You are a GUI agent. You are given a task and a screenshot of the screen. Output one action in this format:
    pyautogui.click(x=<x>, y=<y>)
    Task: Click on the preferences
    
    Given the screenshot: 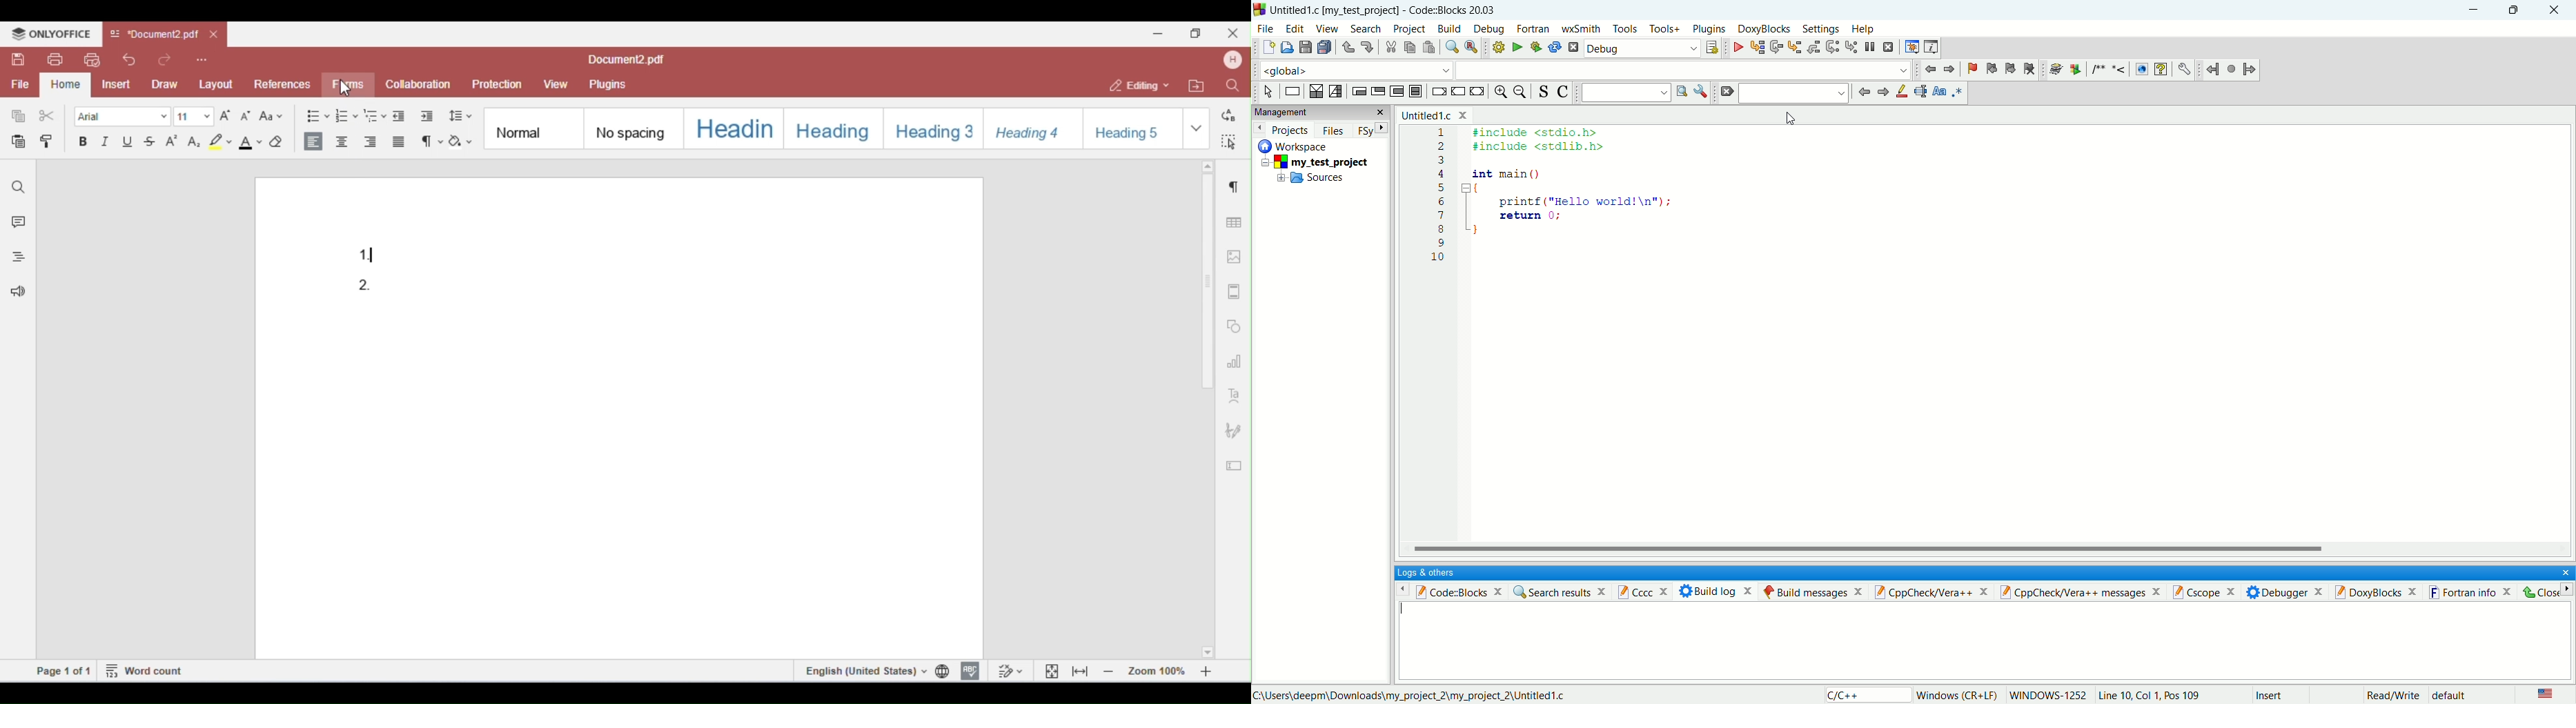 What is the action you would take?
    pyautogui.click(x=2185, y=70)
    